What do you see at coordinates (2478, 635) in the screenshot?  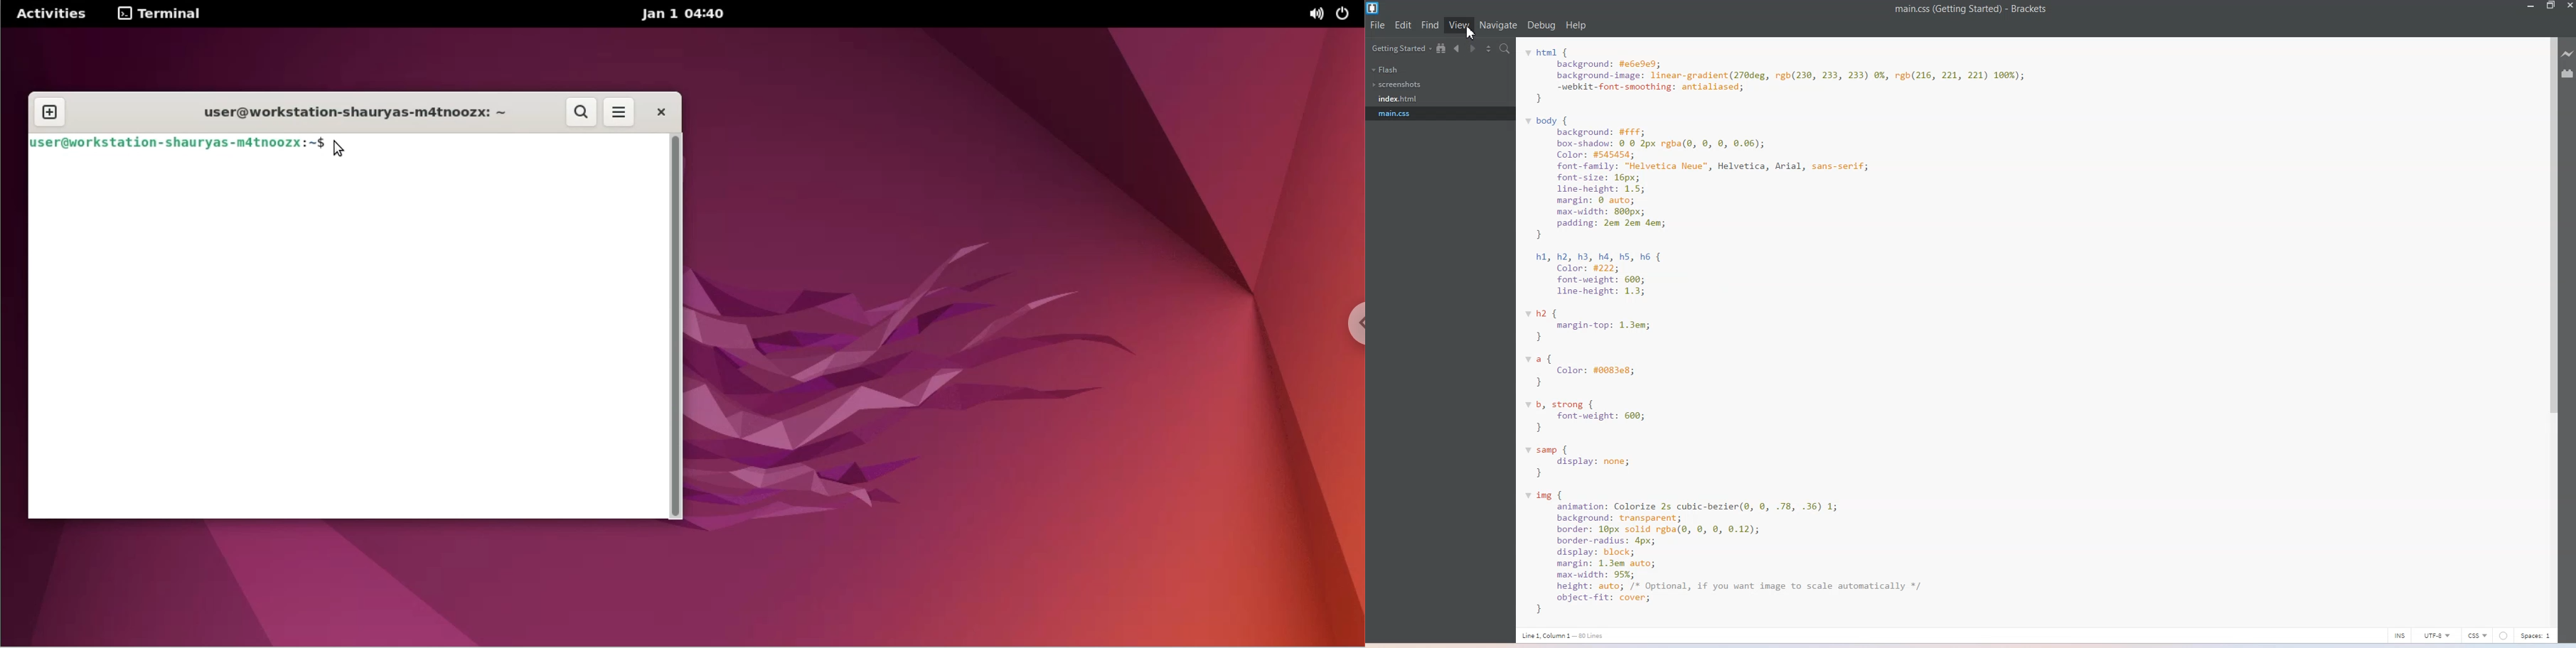 I see `CSS` at bounding box center [2478, 635].